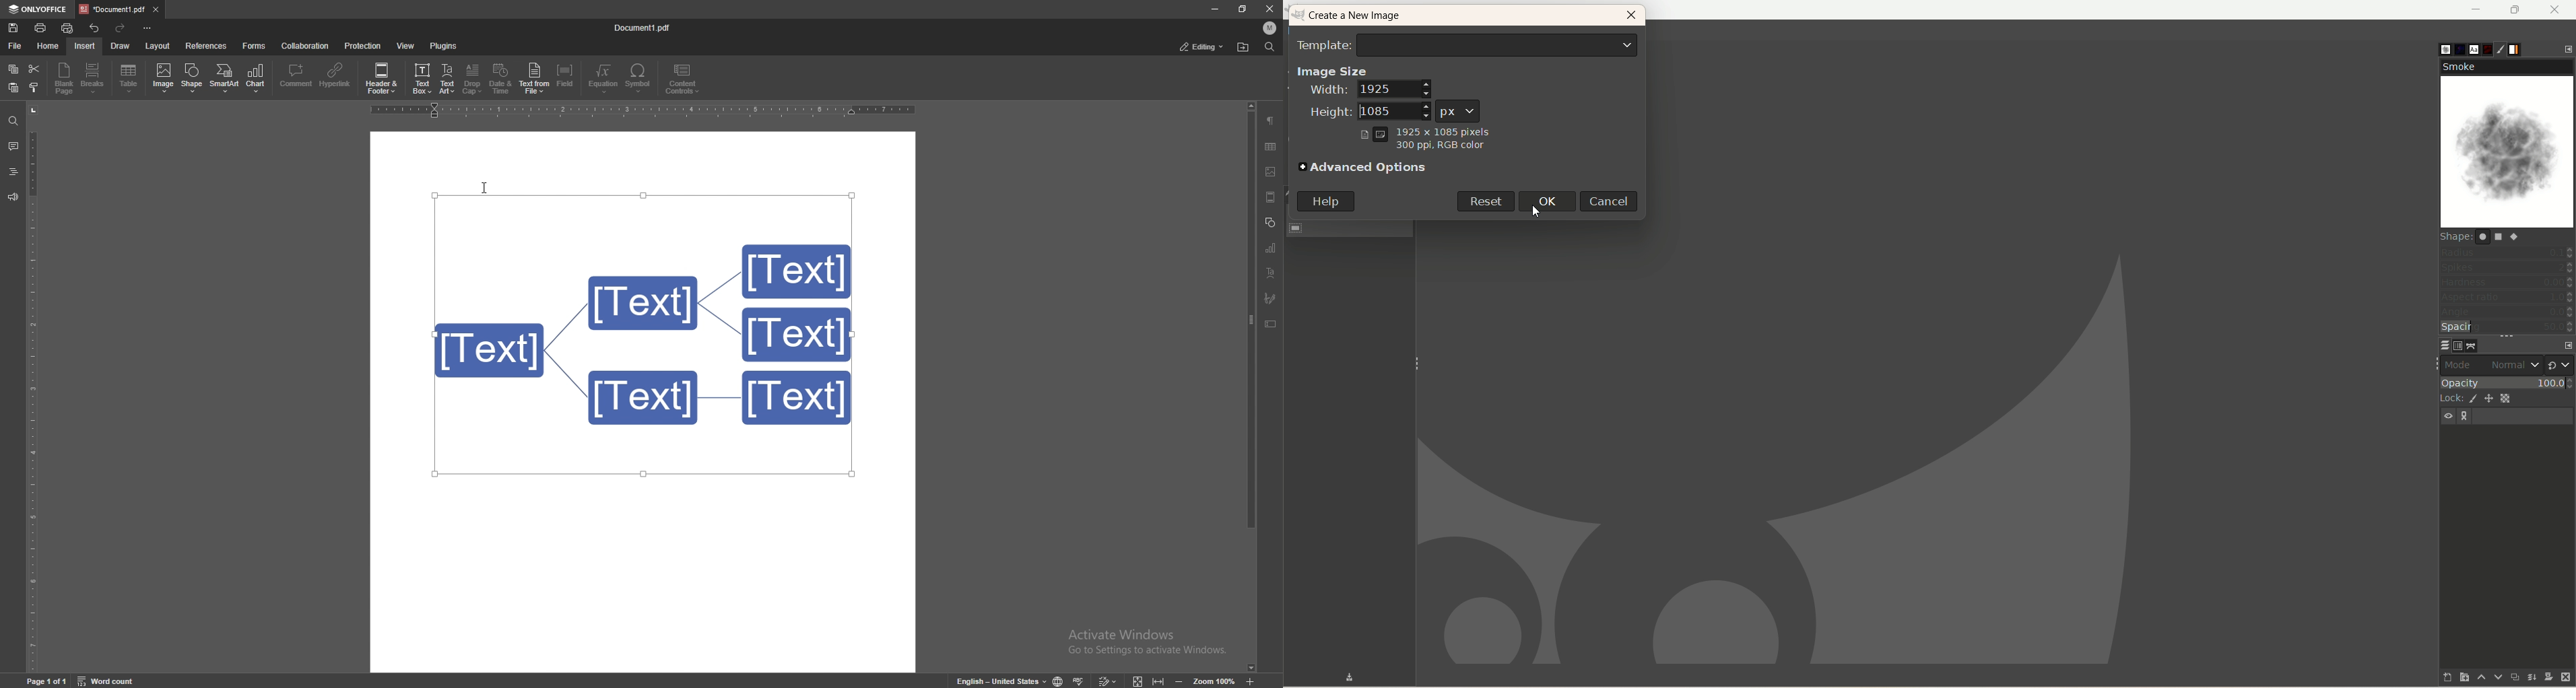 This screenshot has height=700, width=2576. I want to click on find, so click(1269, 46).